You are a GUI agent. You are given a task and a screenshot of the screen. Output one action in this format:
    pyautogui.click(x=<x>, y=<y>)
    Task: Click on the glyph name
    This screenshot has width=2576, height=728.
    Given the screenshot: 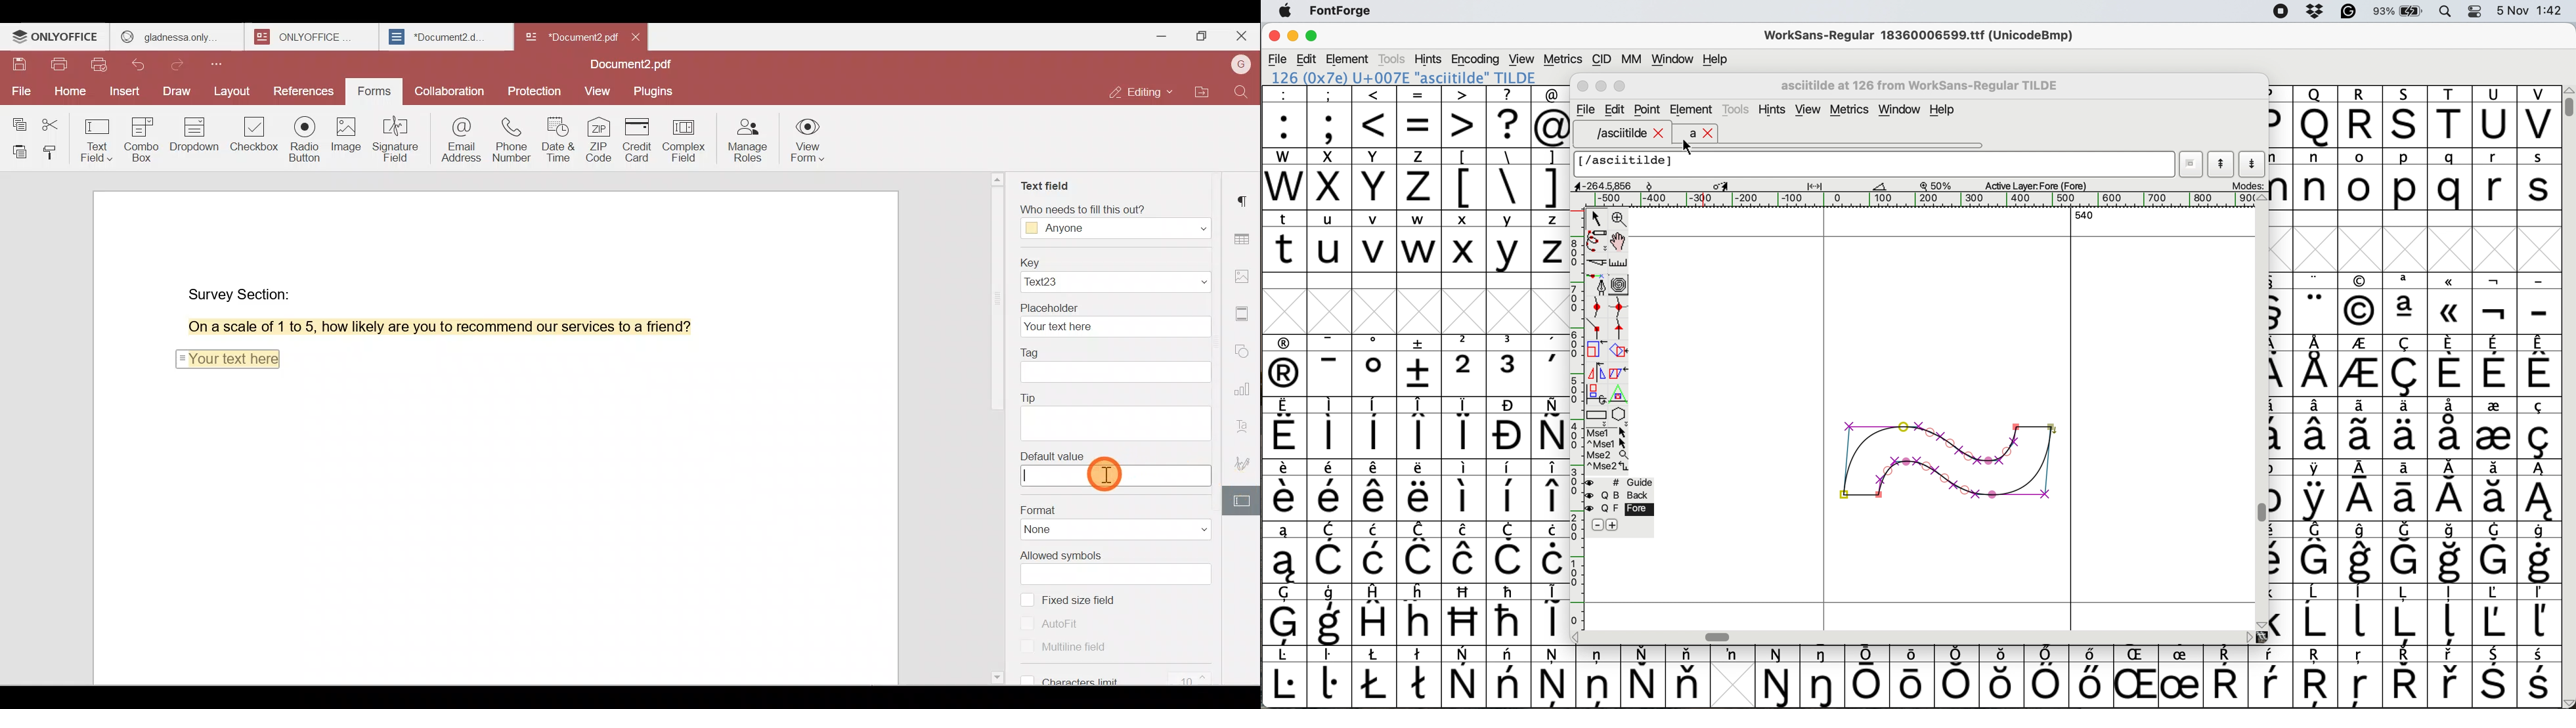 What is the action you would take?
    pyautogui.click(x=1872, y=164)
    